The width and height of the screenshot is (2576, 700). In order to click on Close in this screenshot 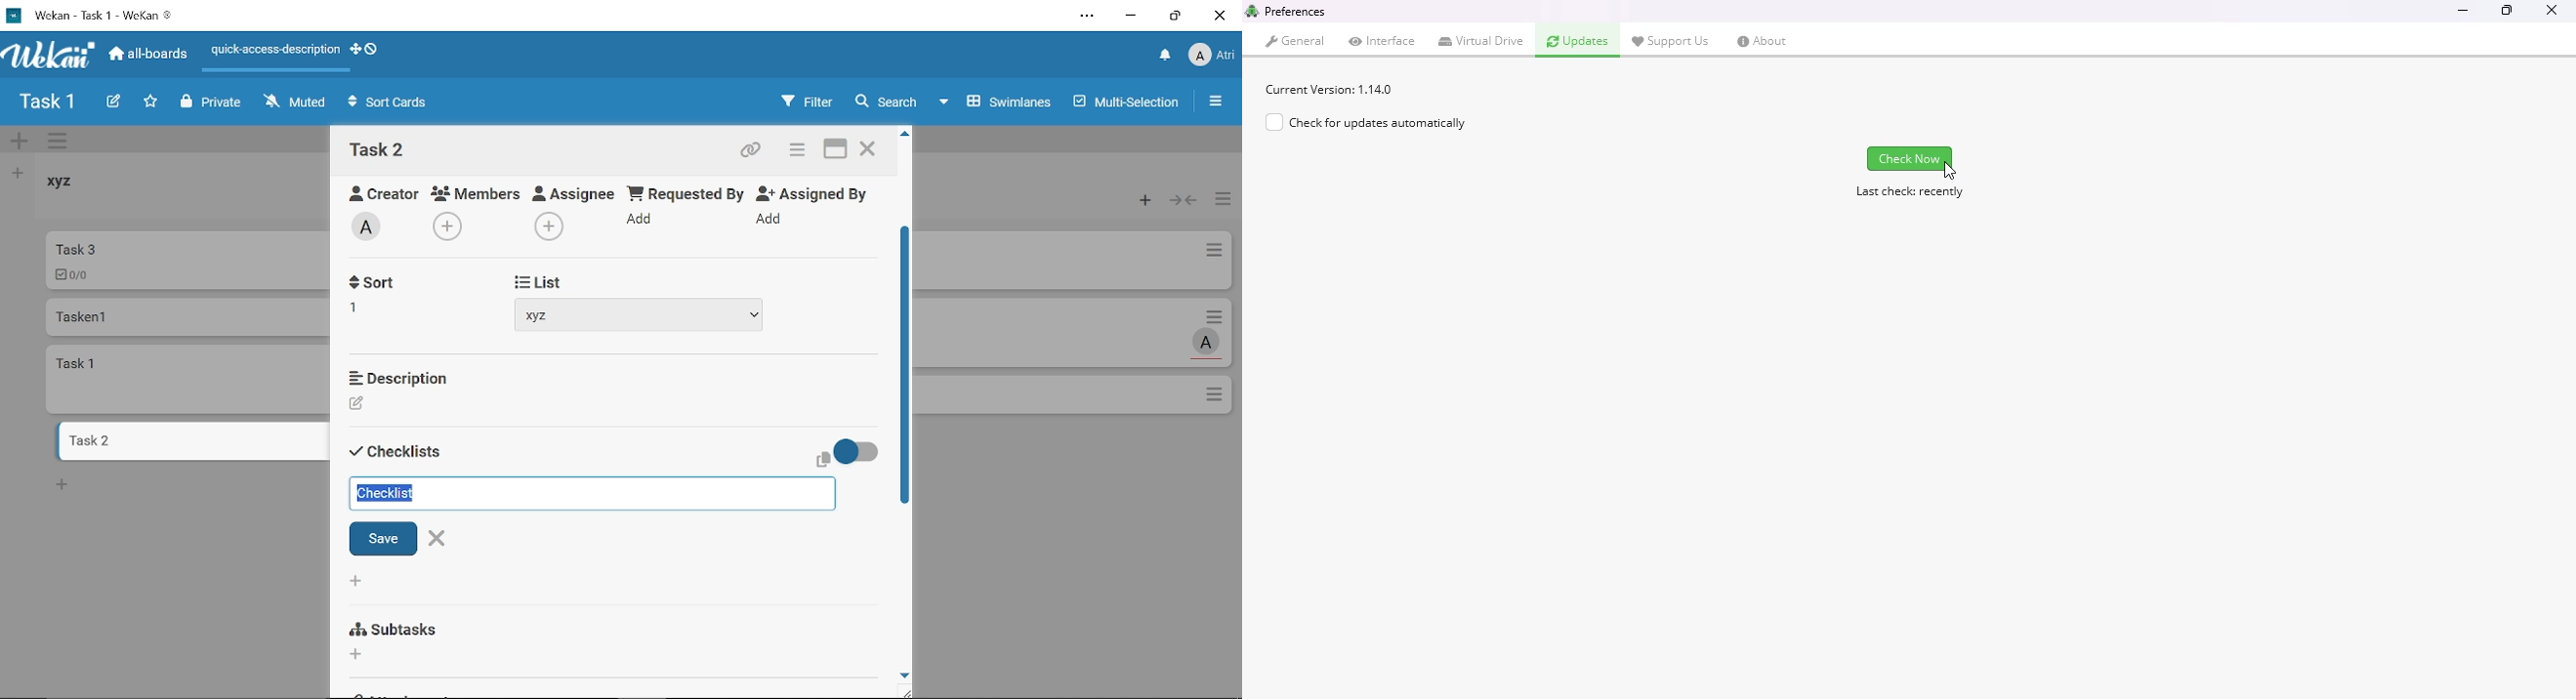, I will do `click(442, 540)`.